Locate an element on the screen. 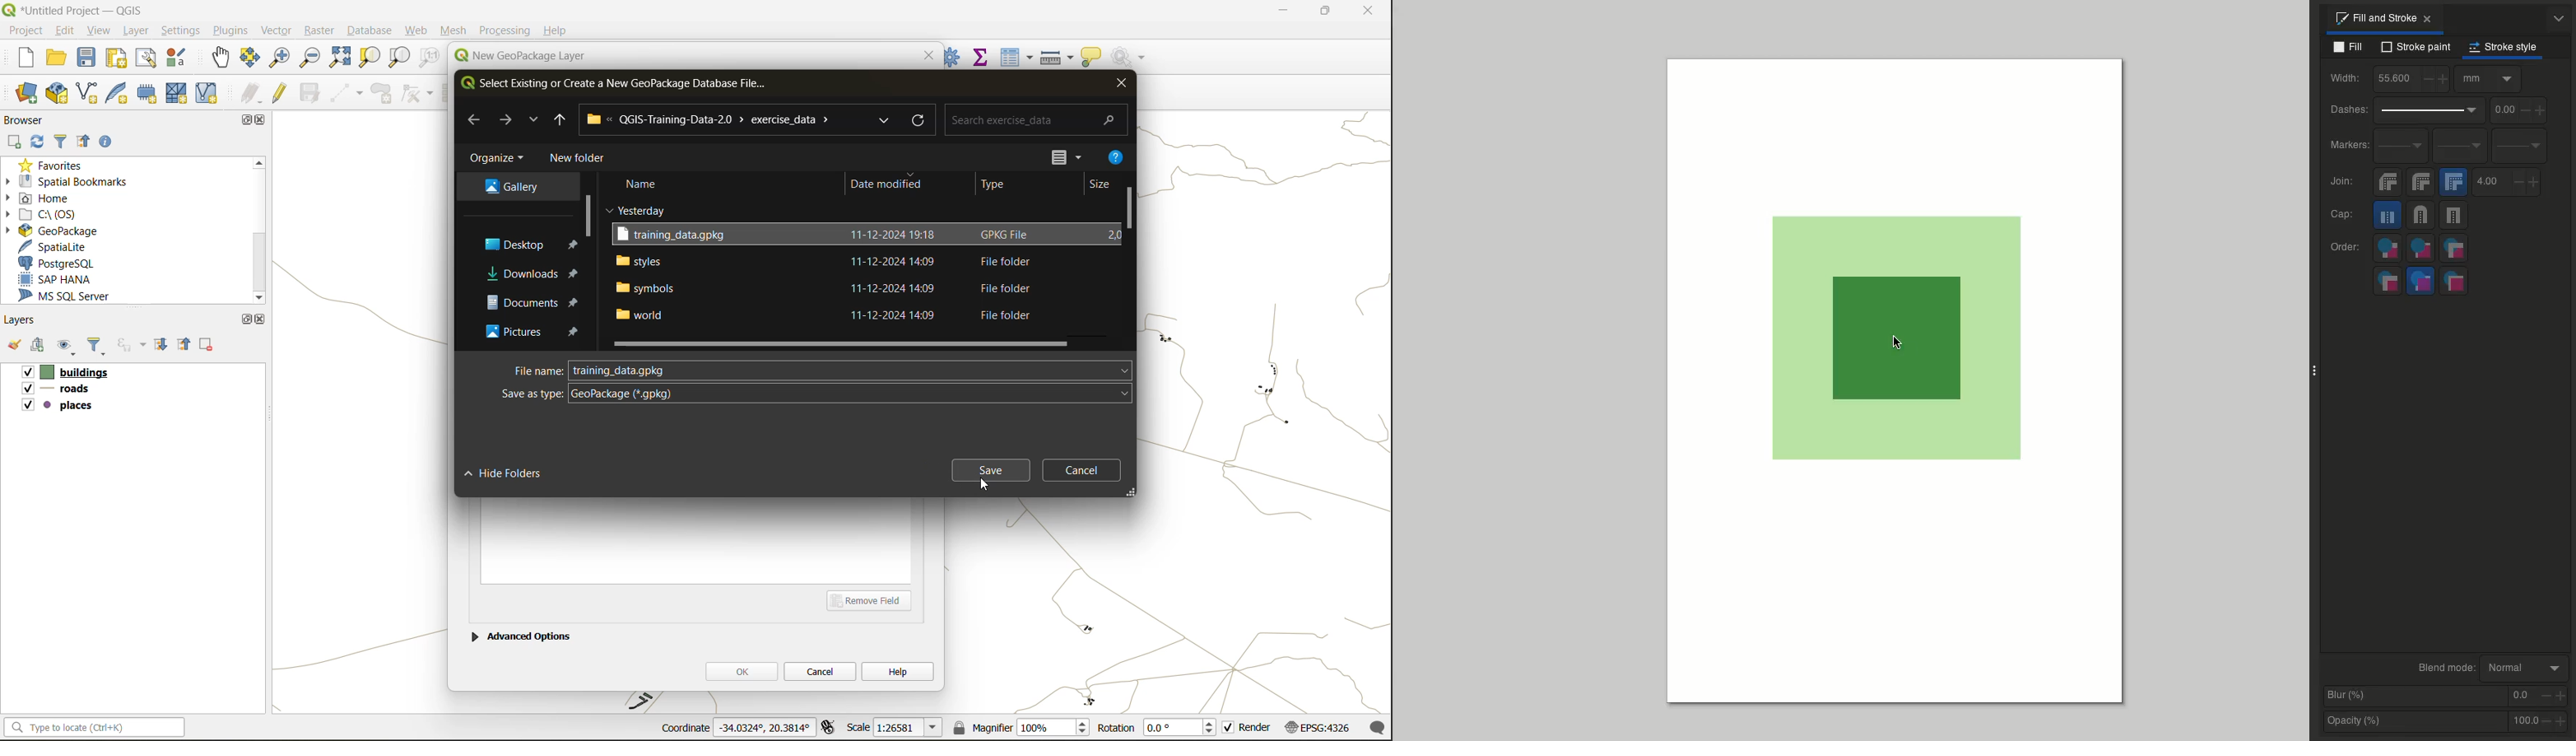 This screenshot has width=2576, height=756. world is located at coordinates (643, 316).